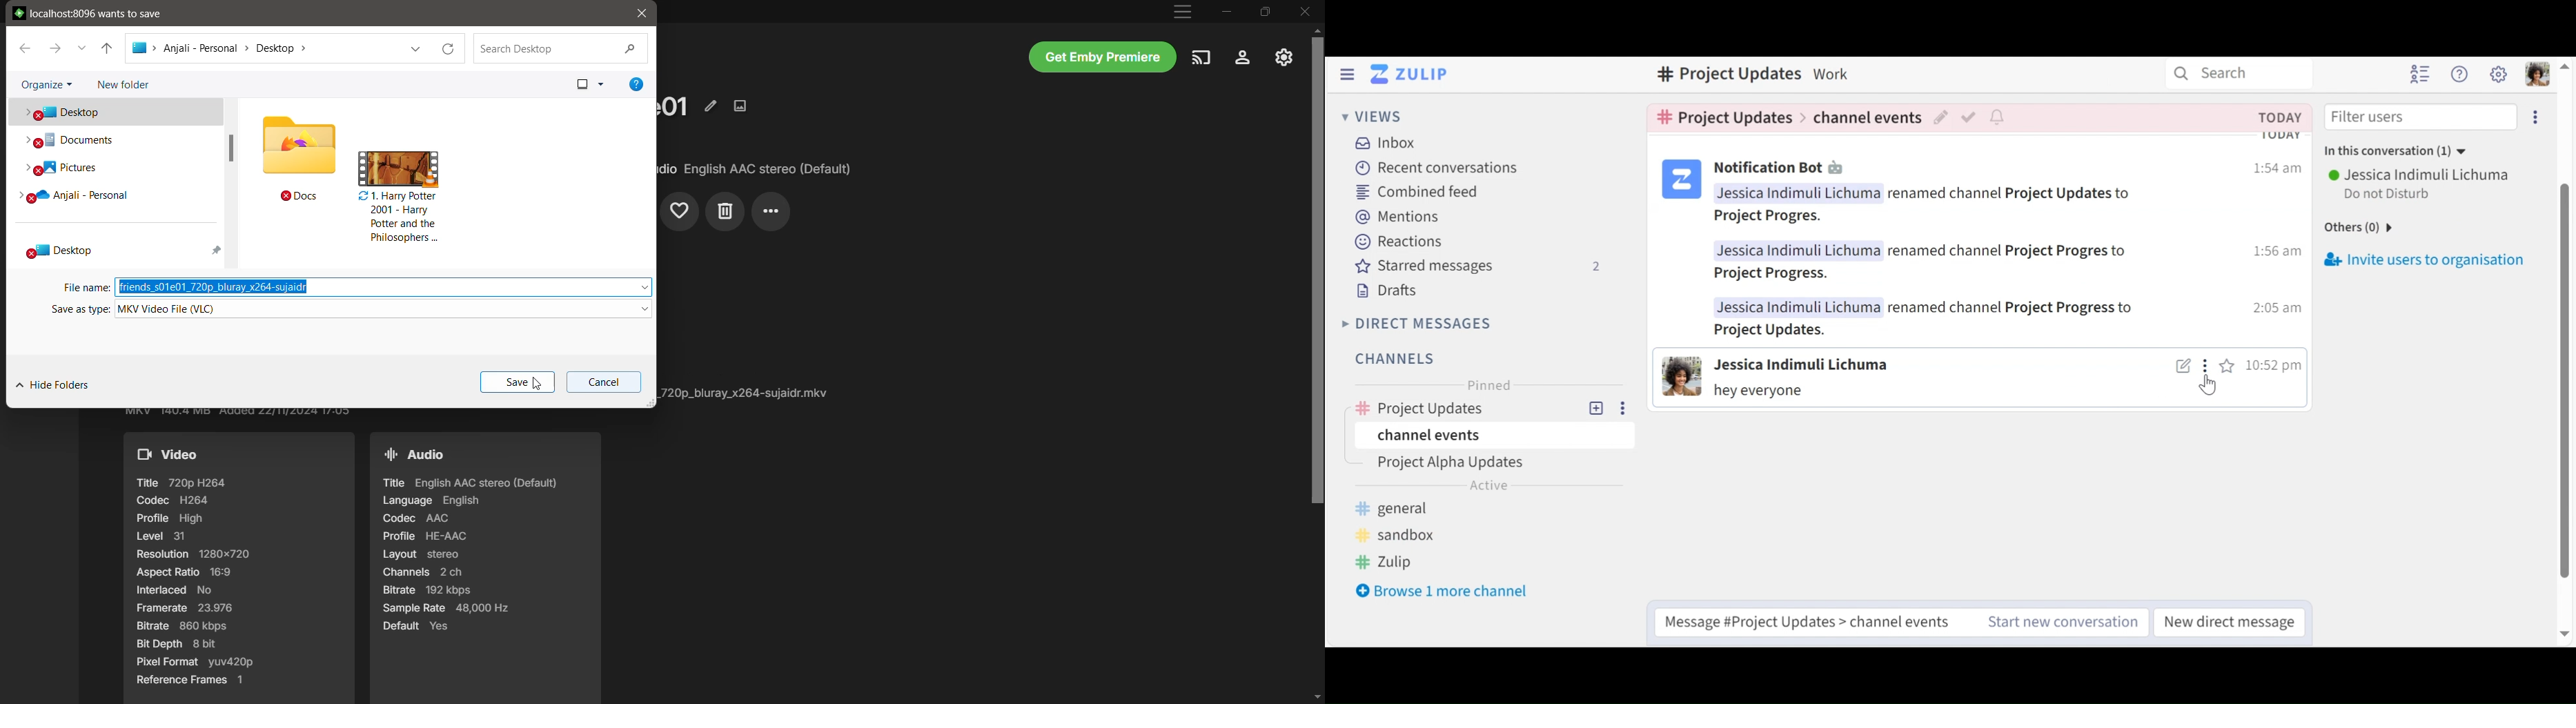 Image resolution: width=2576 pixels, height=728 pixels. I want to click on Channel events, so click(1867, 115).